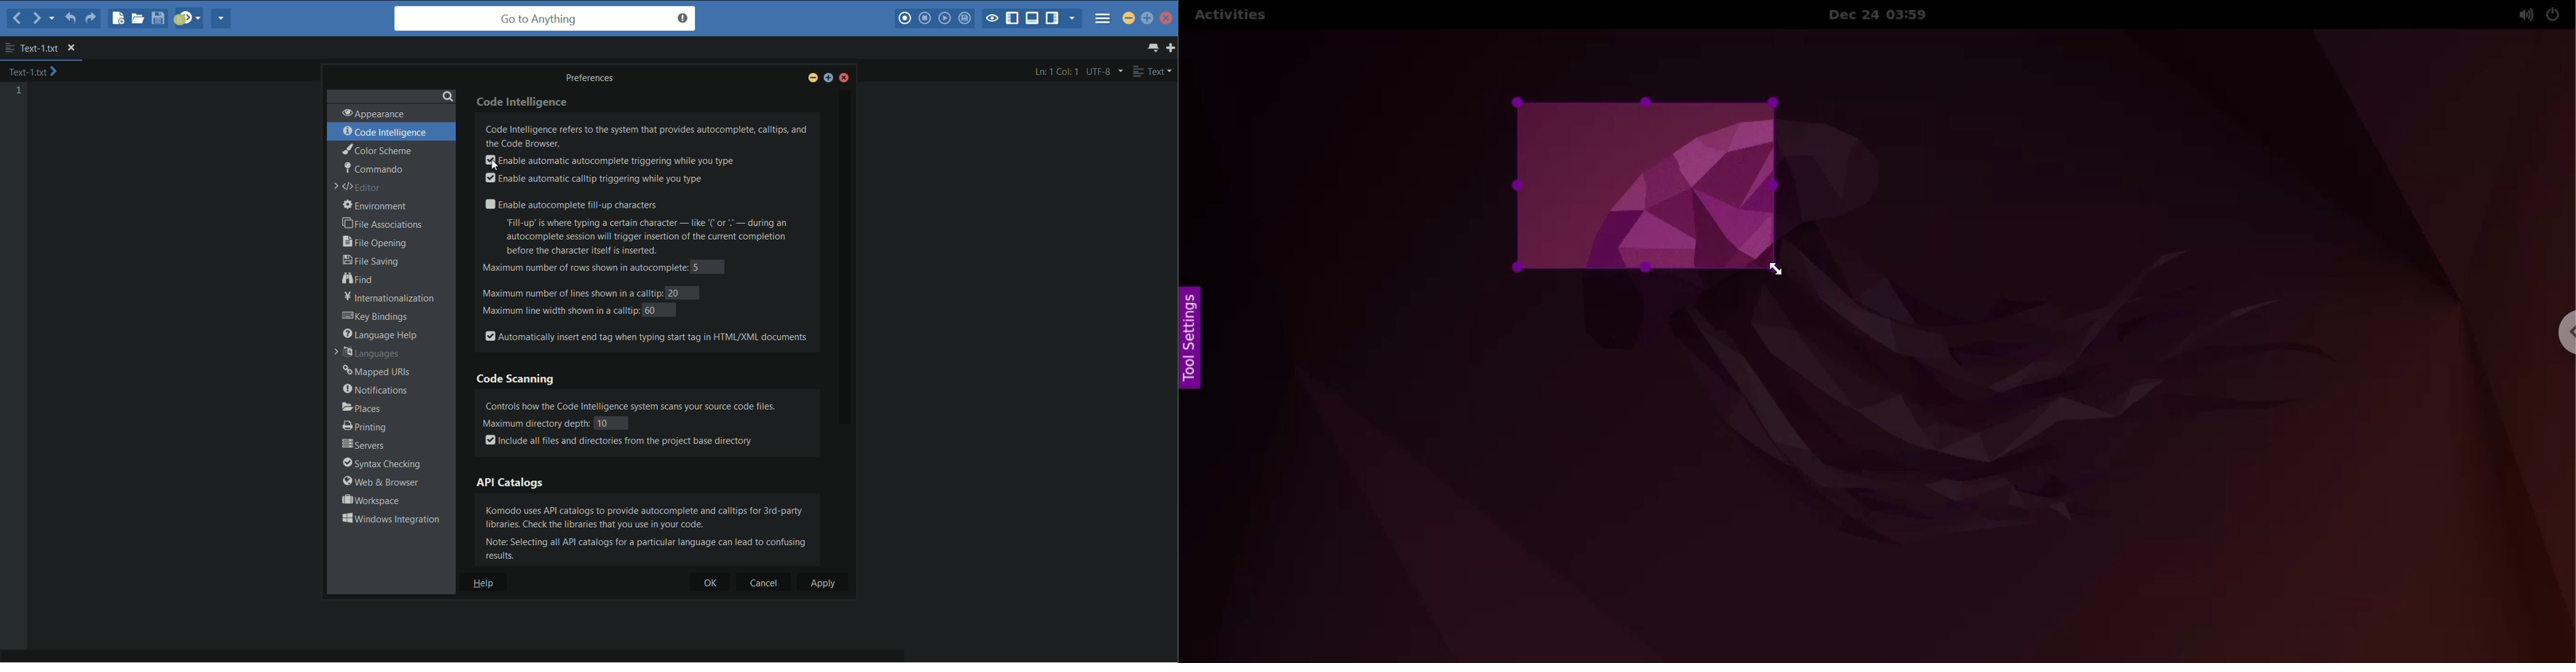 The image size is (2576, 672). I want to click on “Fill-up’ is where typing a certain character — like ‘(or " — during an
autocomplete session will trigger insertion of the current completion
before the character itself is inserted., so click(656, 237).